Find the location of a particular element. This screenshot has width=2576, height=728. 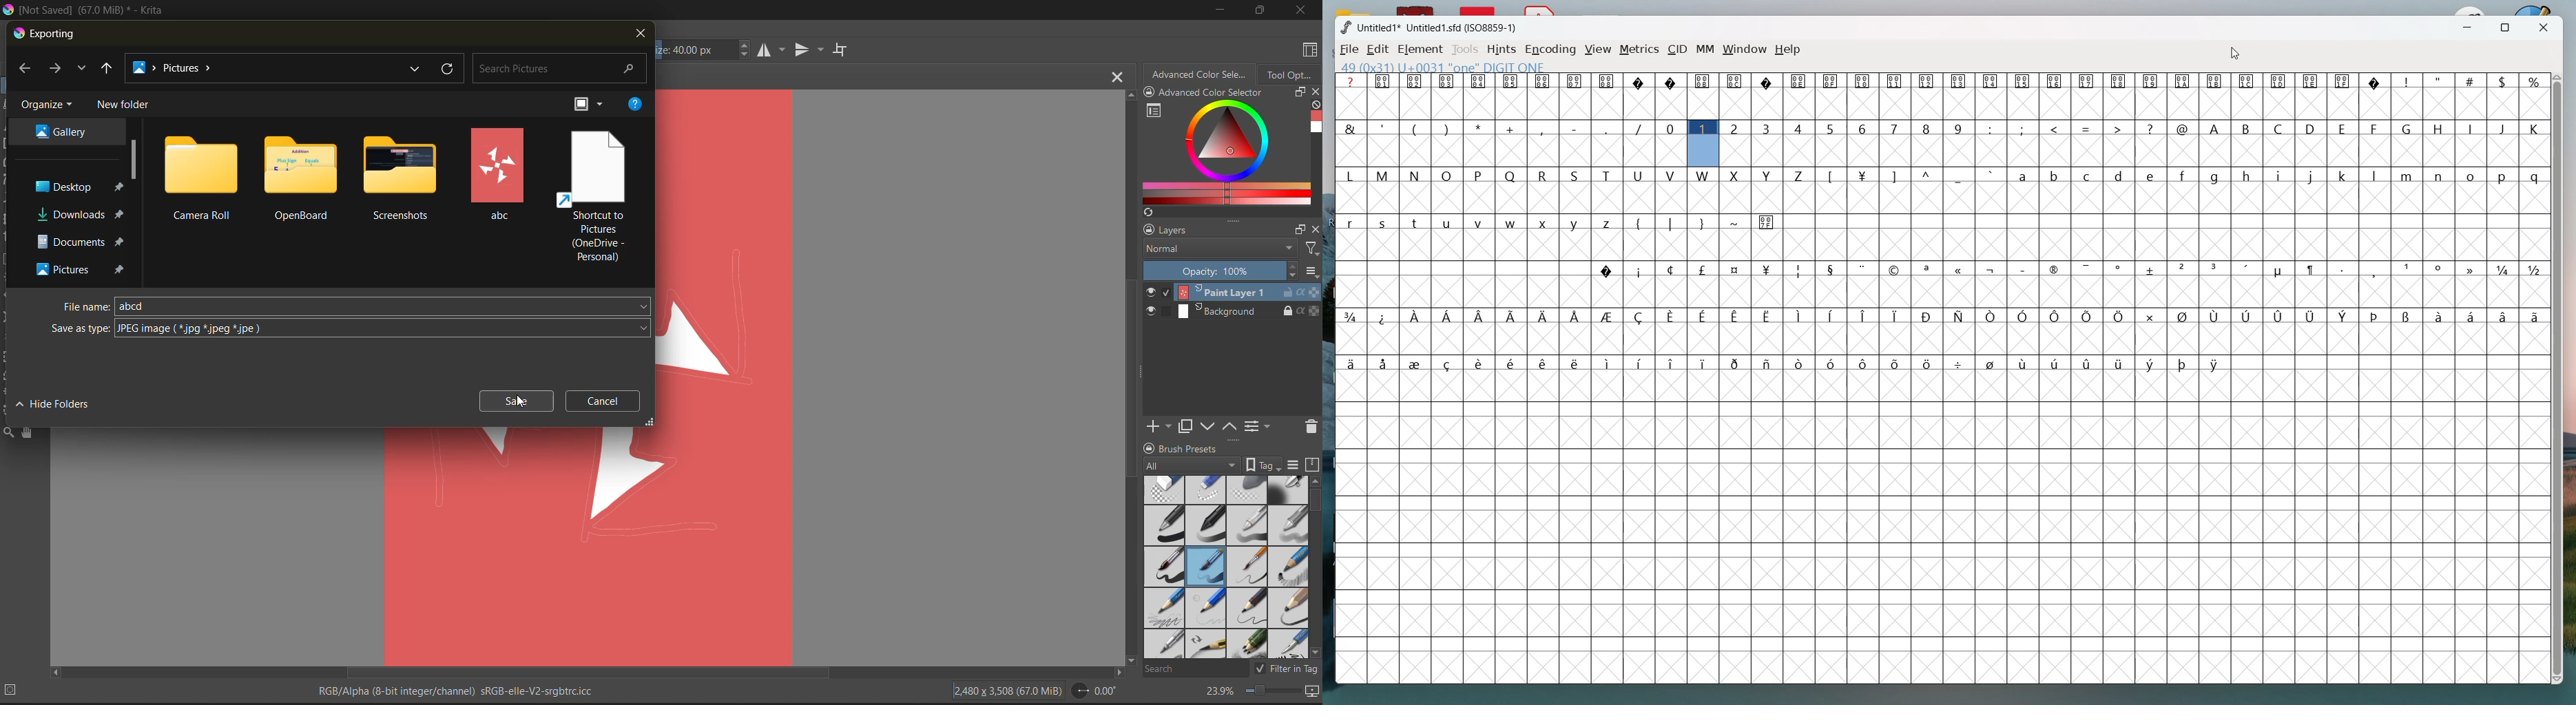

symbol is located at coordinates (1767, 222).